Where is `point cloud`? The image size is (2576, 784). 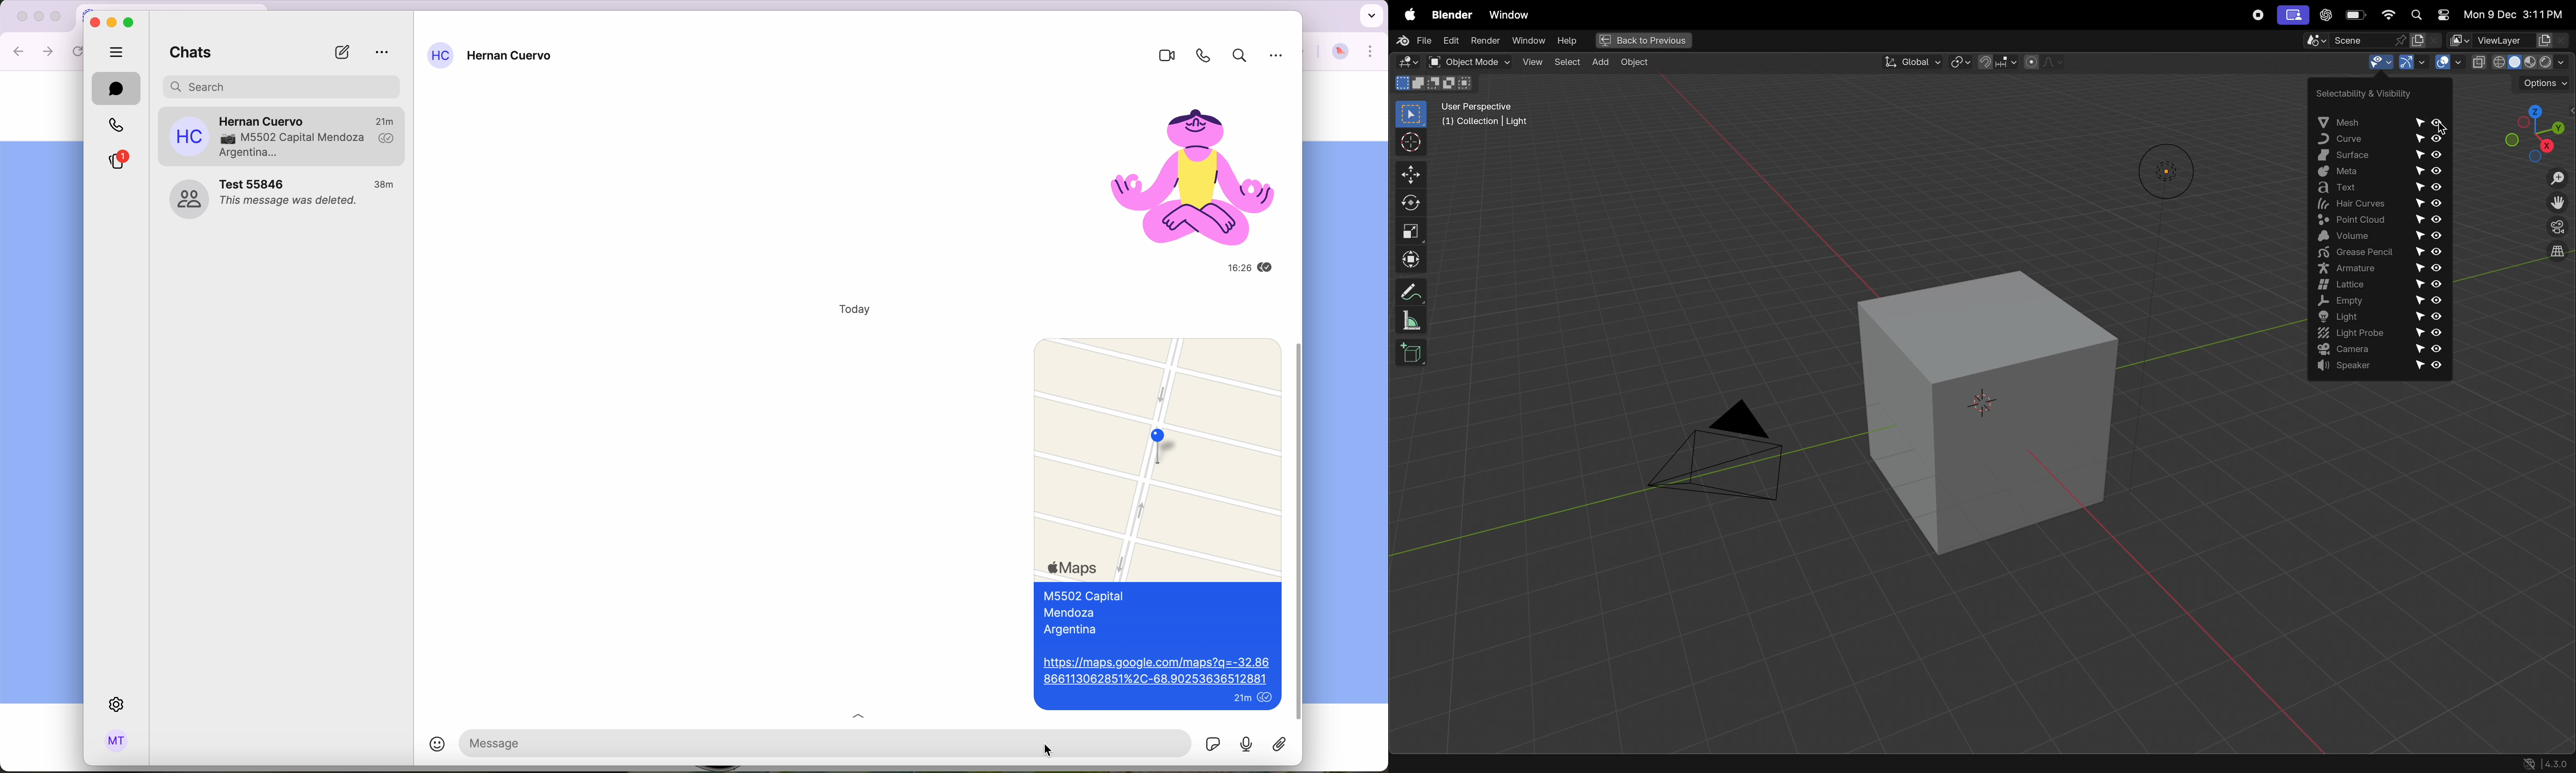 point cloud is located at coordinates (2377, 220).